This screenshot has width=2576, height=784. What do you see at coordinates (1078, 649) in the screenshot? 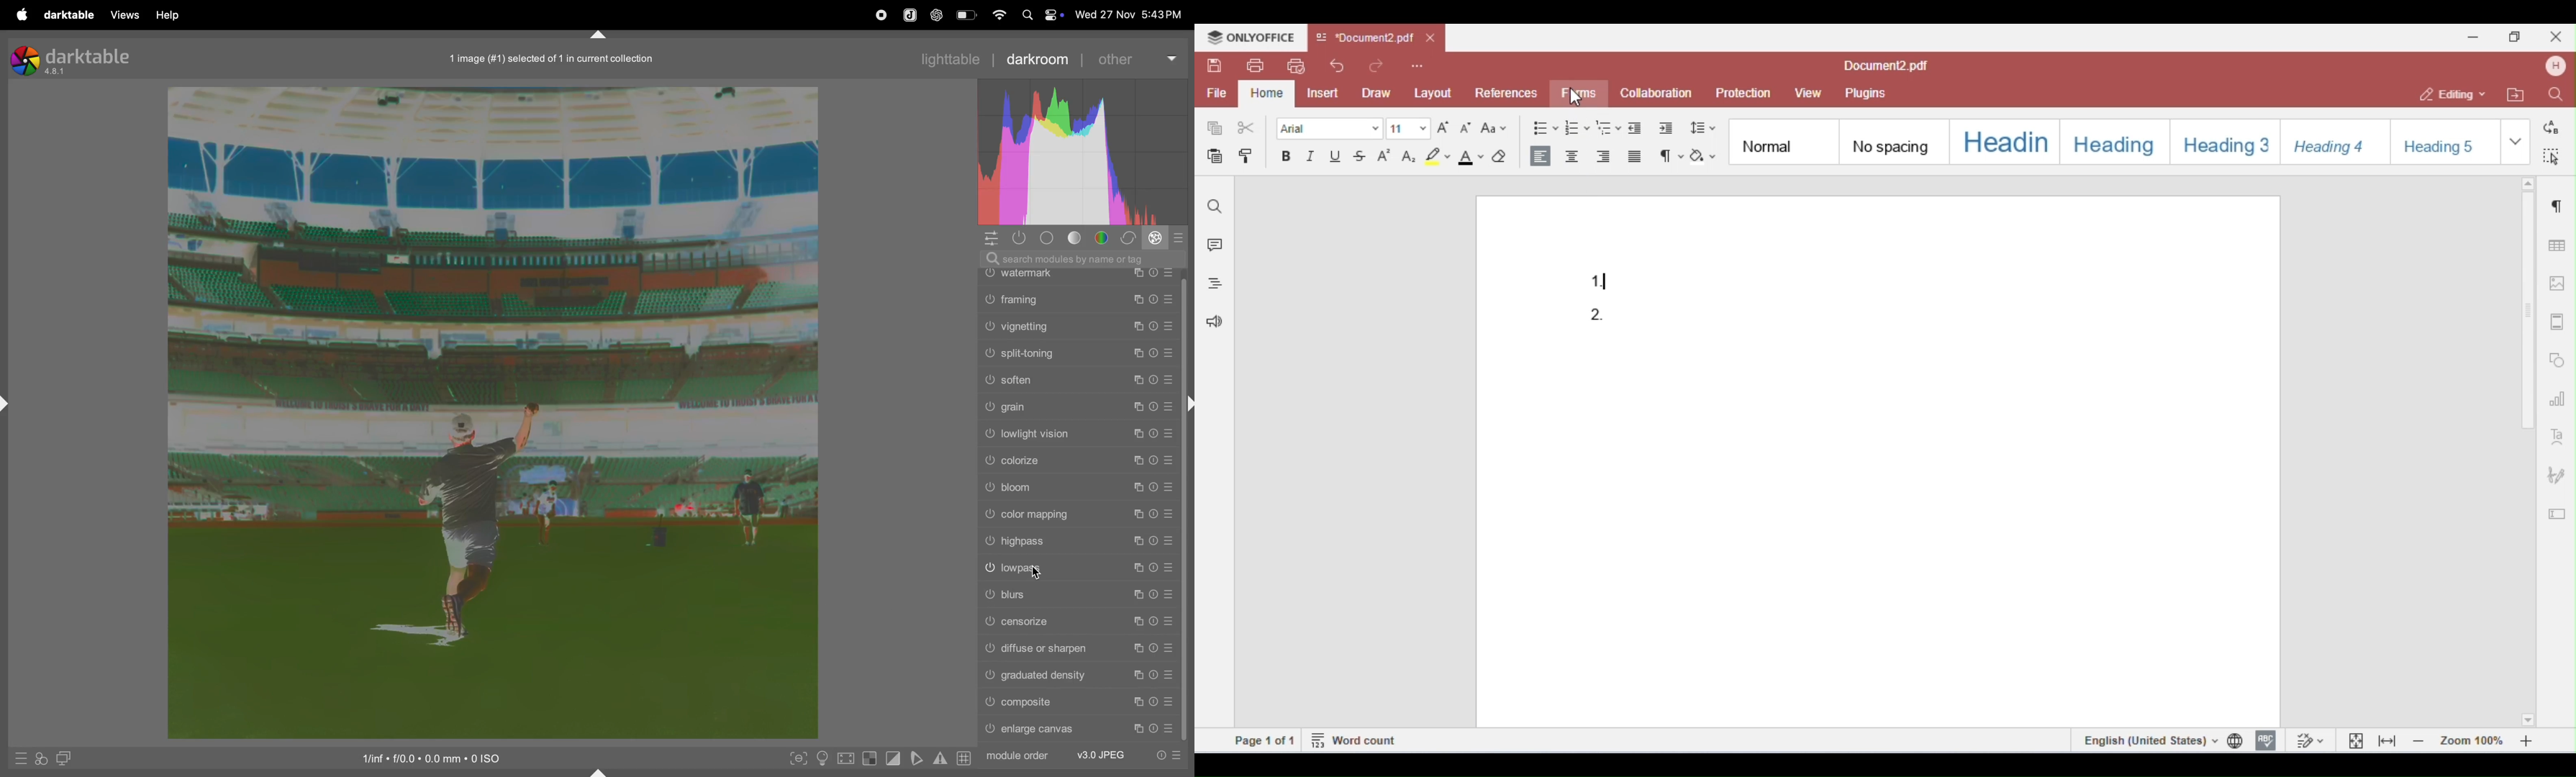
I see `difuse or shapen` at bounding box center [1078, 649].